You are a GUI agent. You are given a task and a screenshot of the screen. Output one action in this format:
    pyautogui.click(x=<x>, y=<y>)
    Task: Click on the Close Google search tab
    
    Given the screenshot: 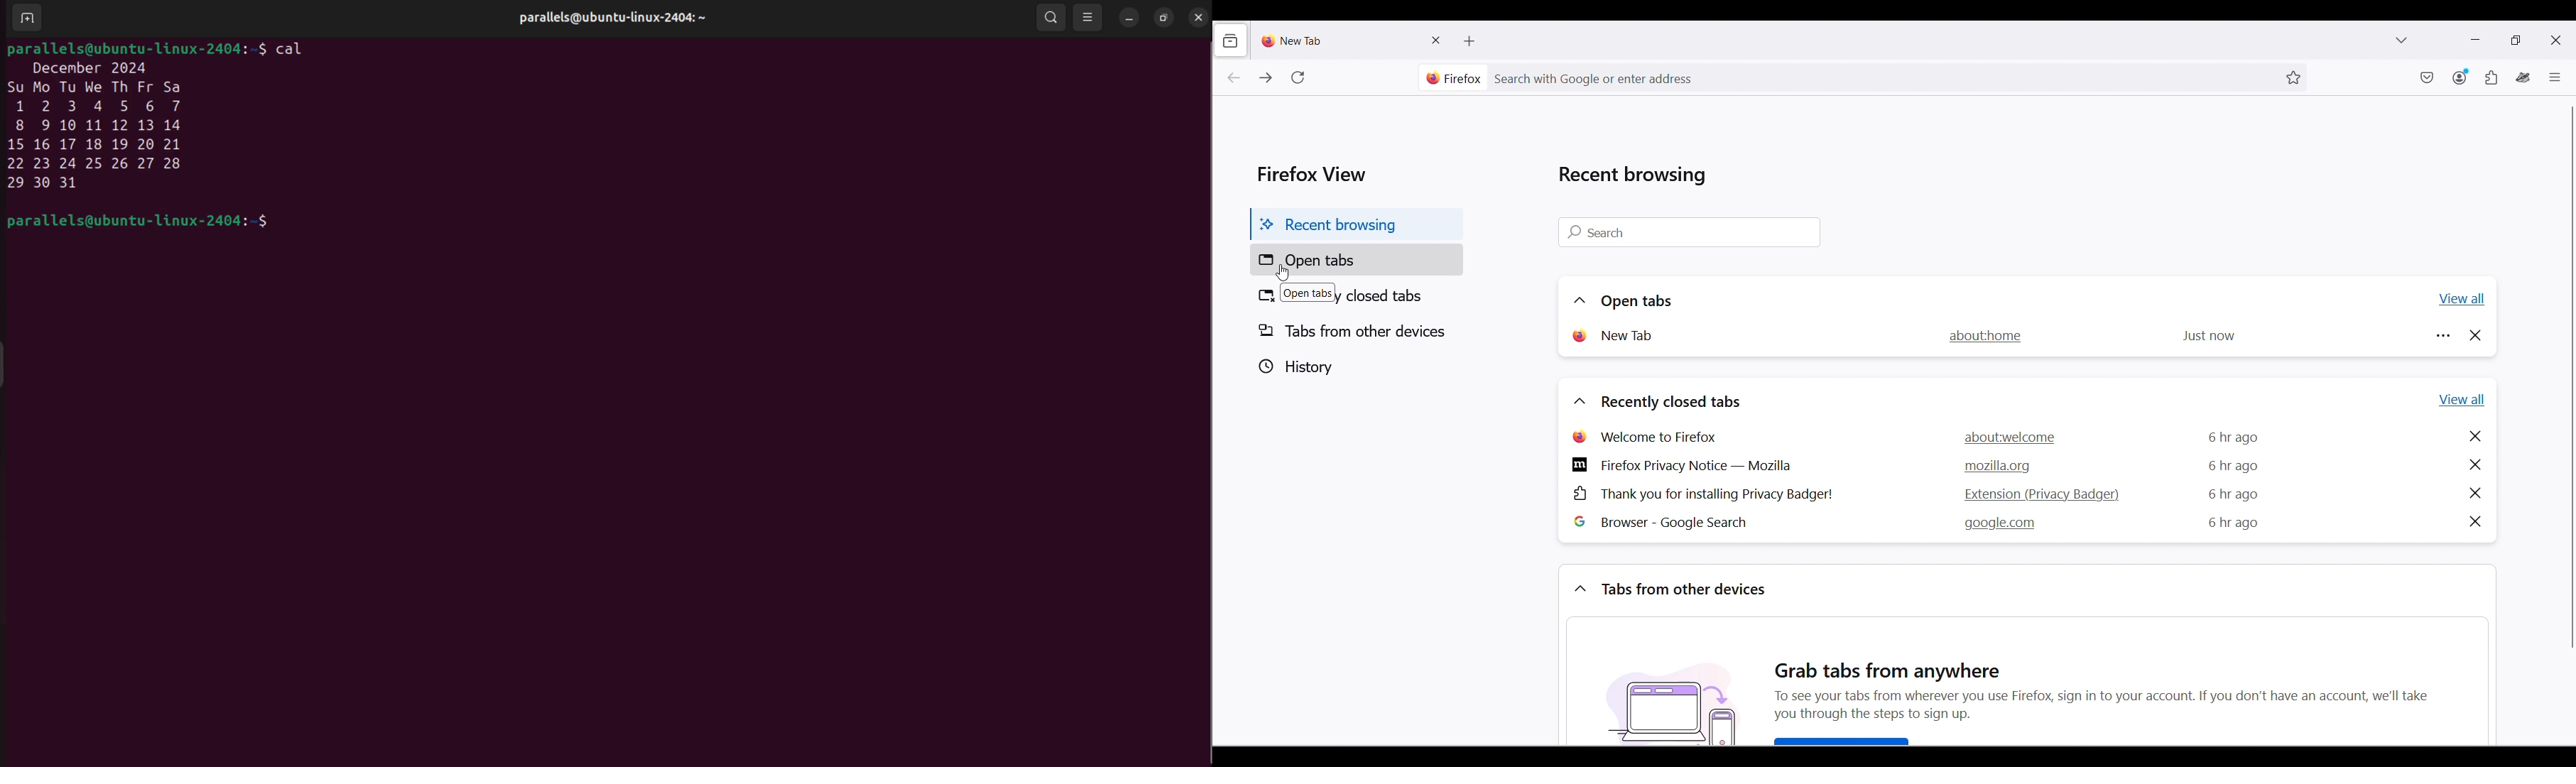 What is the action you would take?
    pyautogui.click(x=2475, y=521)
    